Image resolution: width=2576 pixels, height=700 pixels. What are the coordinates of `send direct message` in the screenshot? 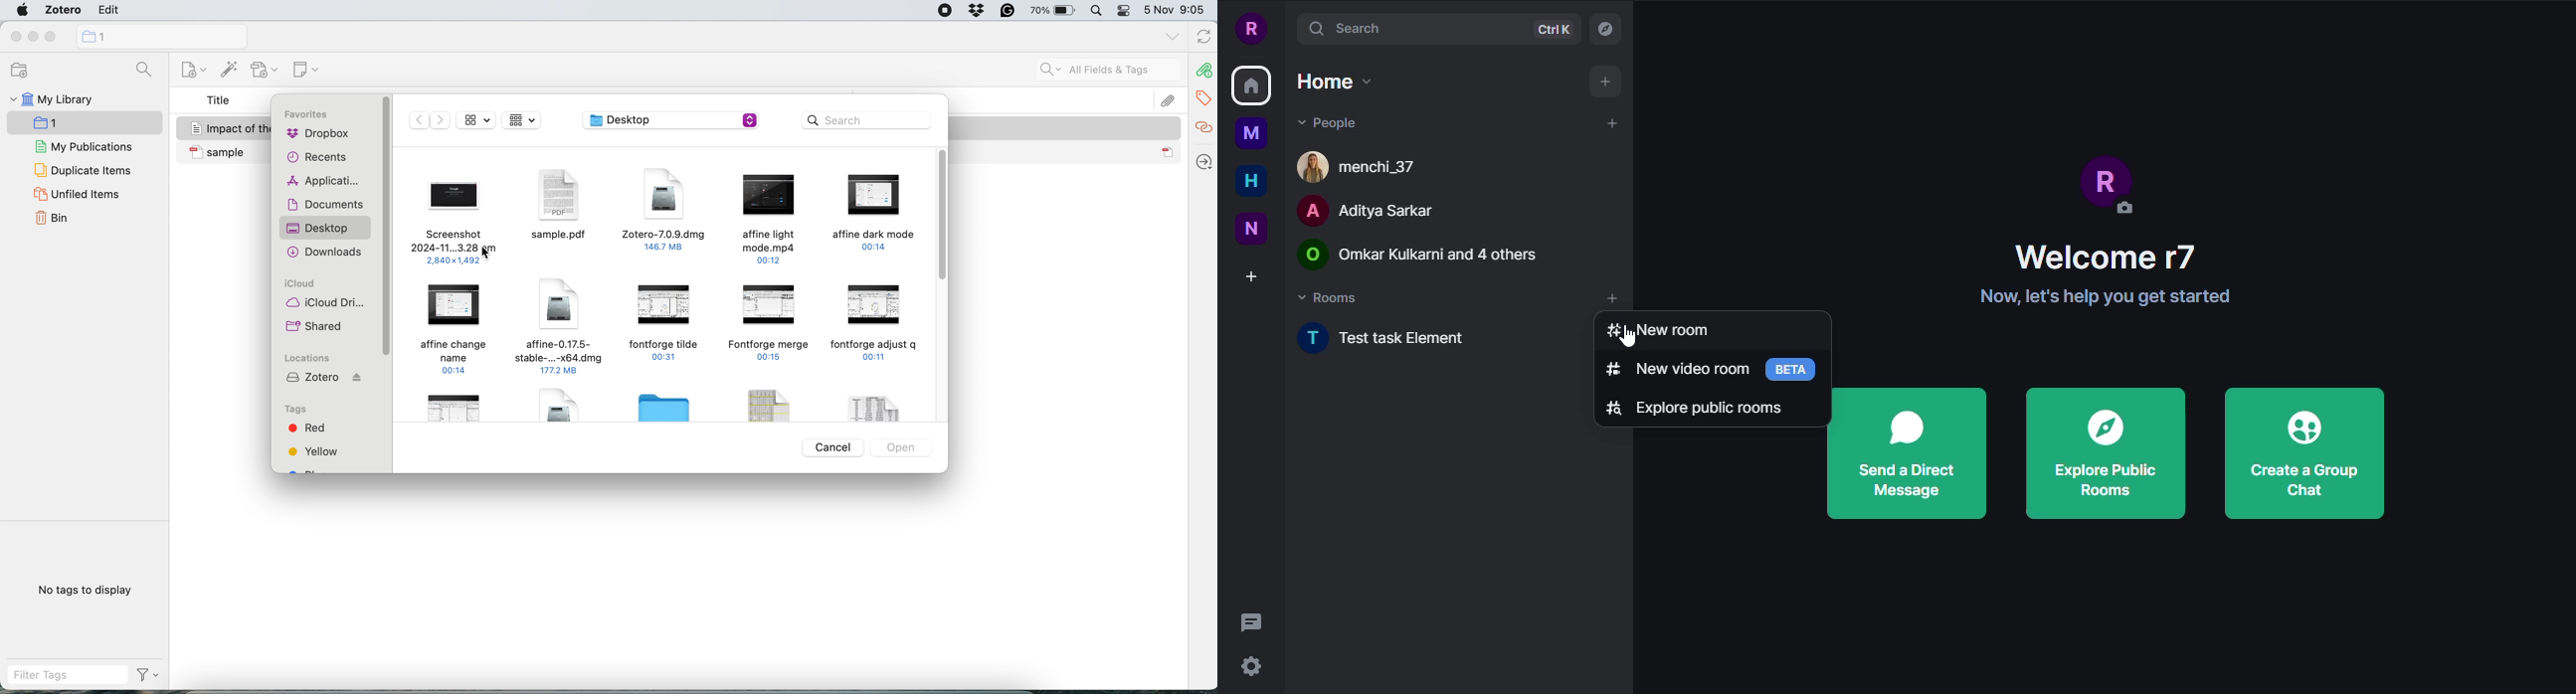 It's located at (1908, 453).